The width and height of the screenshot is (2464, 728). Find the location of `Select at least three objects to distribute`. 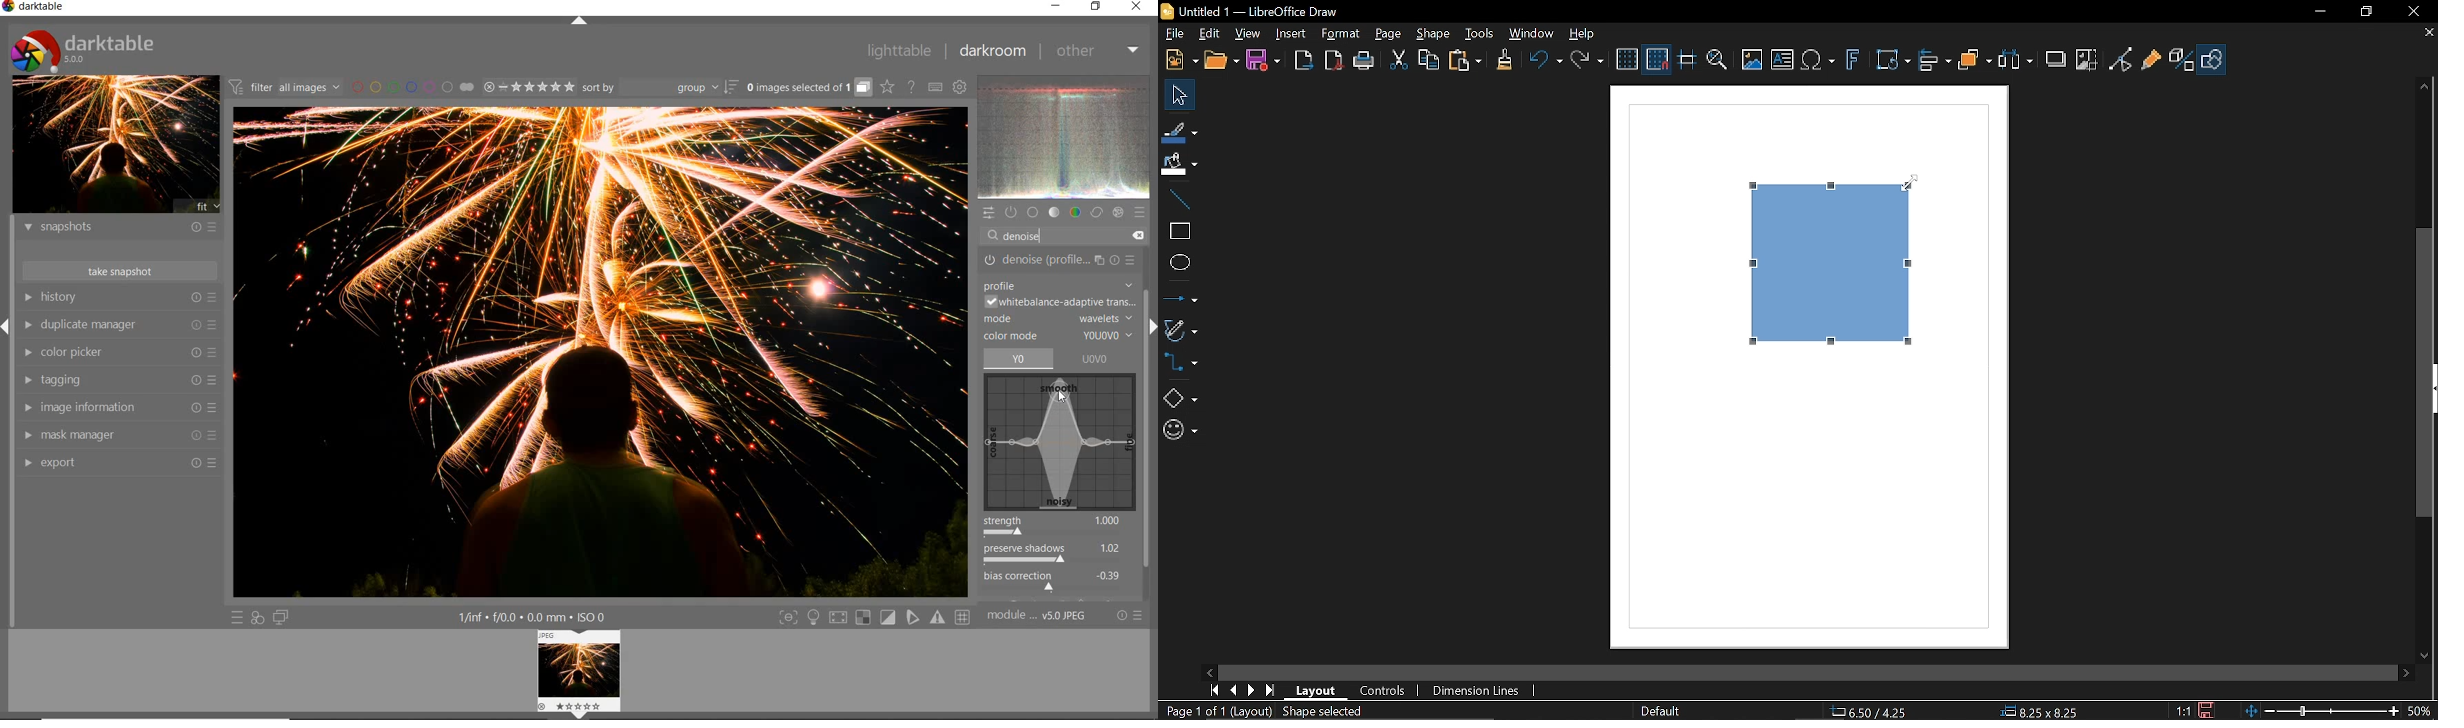

Select at least three objects to distribute is located at coordinates (2019, 61).